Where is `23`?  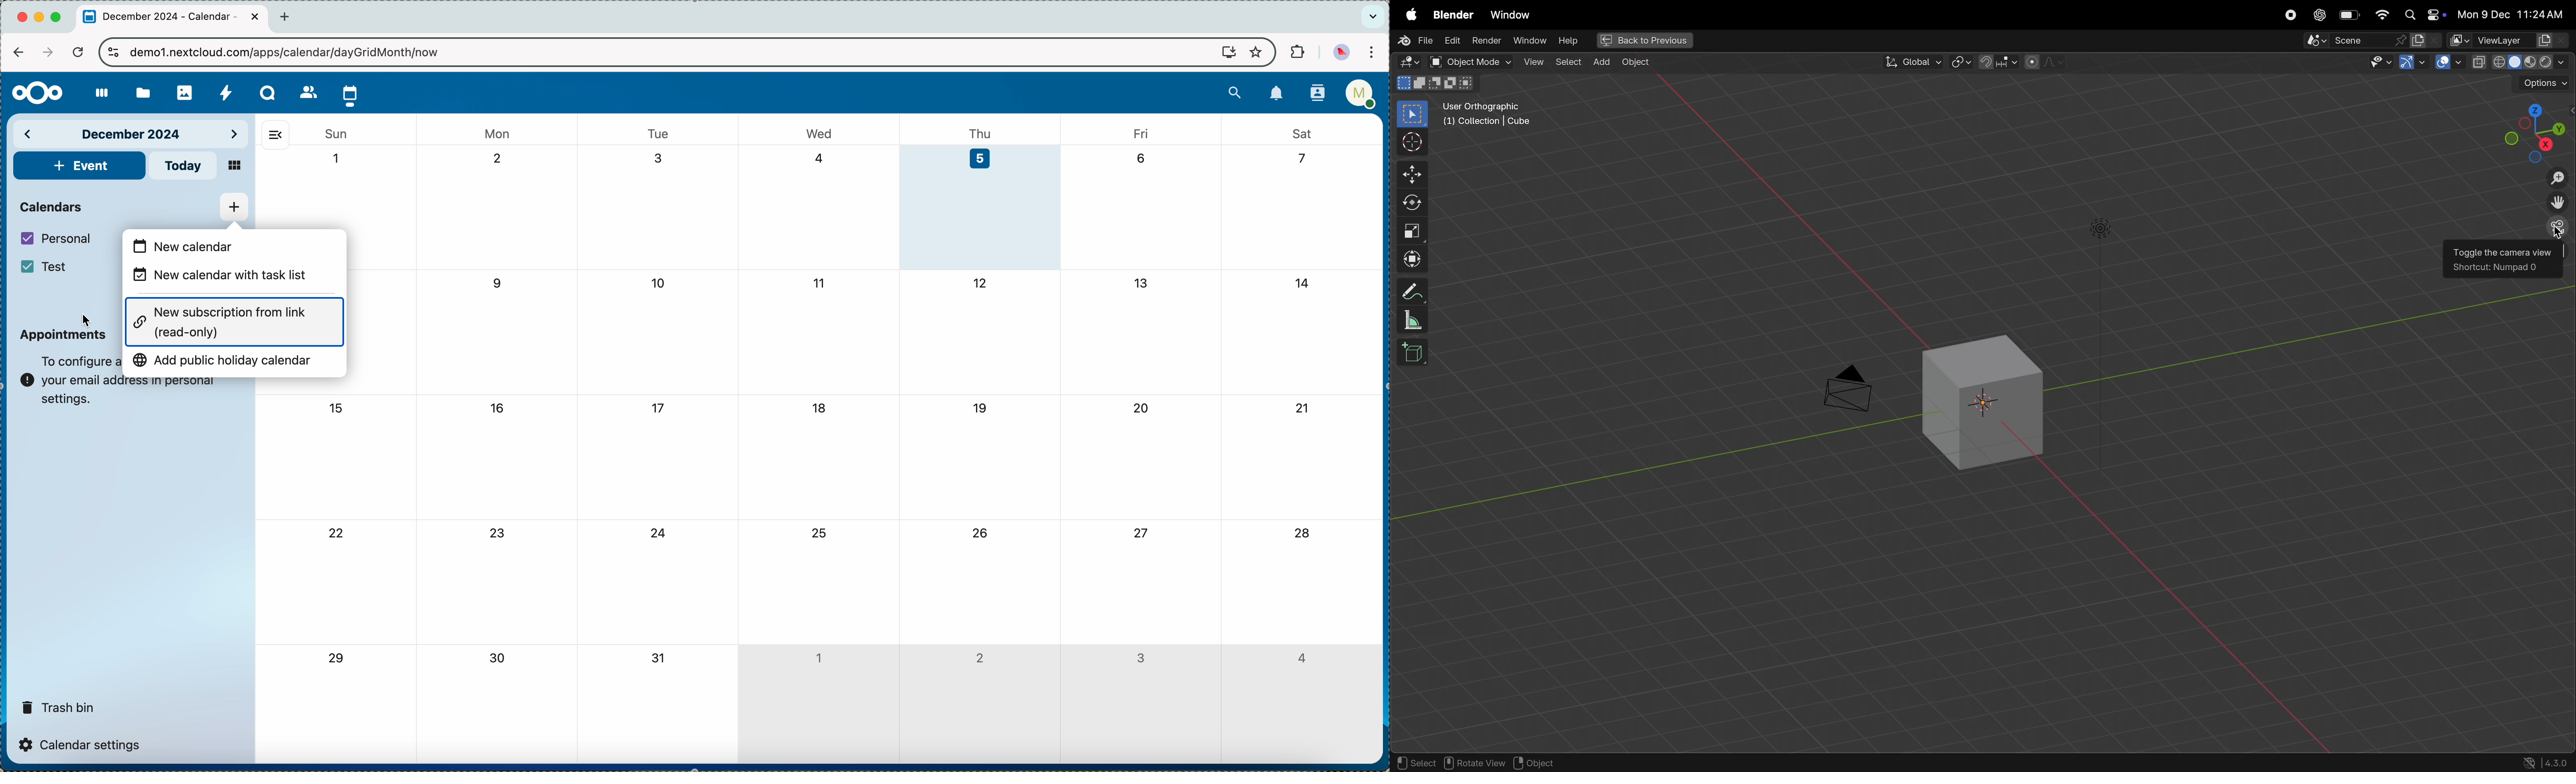
23 is located at coordinates (500, 533).